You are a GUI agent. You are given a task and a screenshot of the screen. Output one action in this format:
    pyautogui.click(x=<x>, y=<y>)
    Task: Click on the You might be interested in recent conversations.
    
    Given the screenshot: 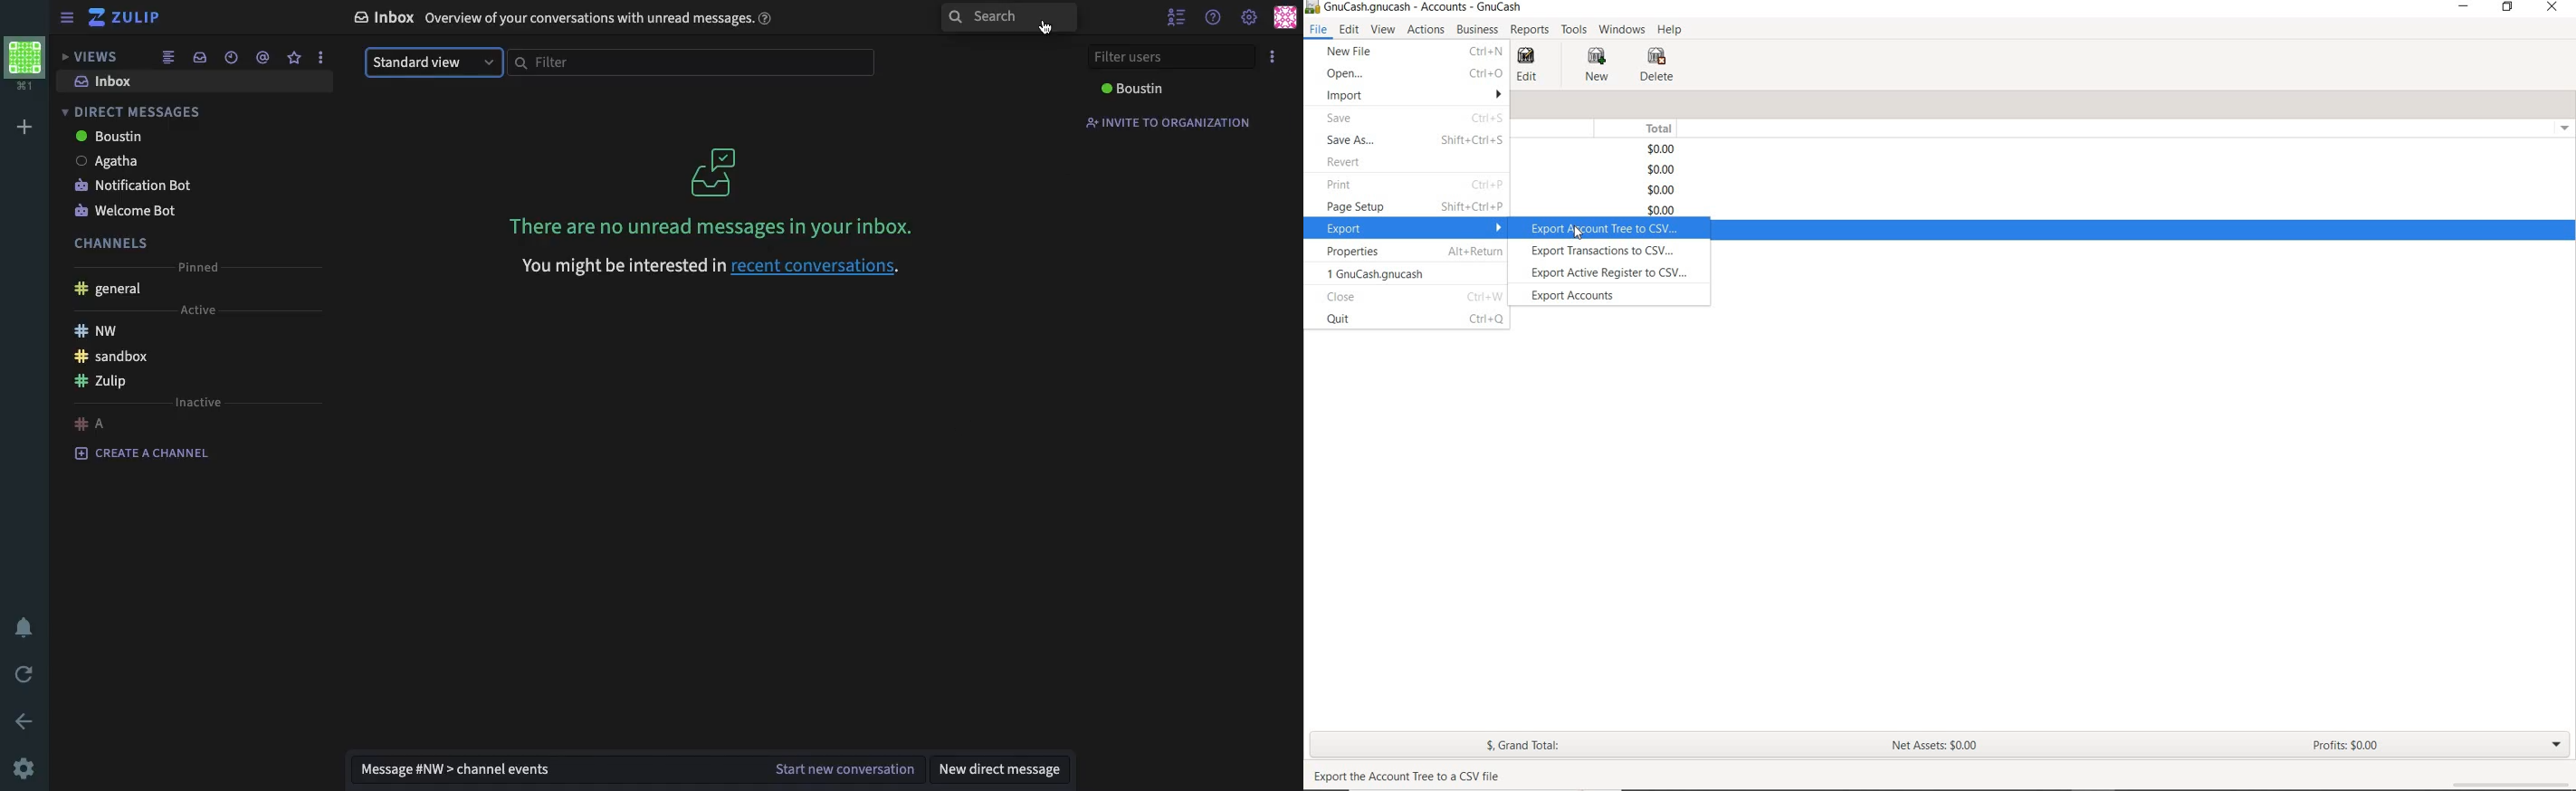 What is the action you would take?
    pyautogui.click(x=717, y=270)
    